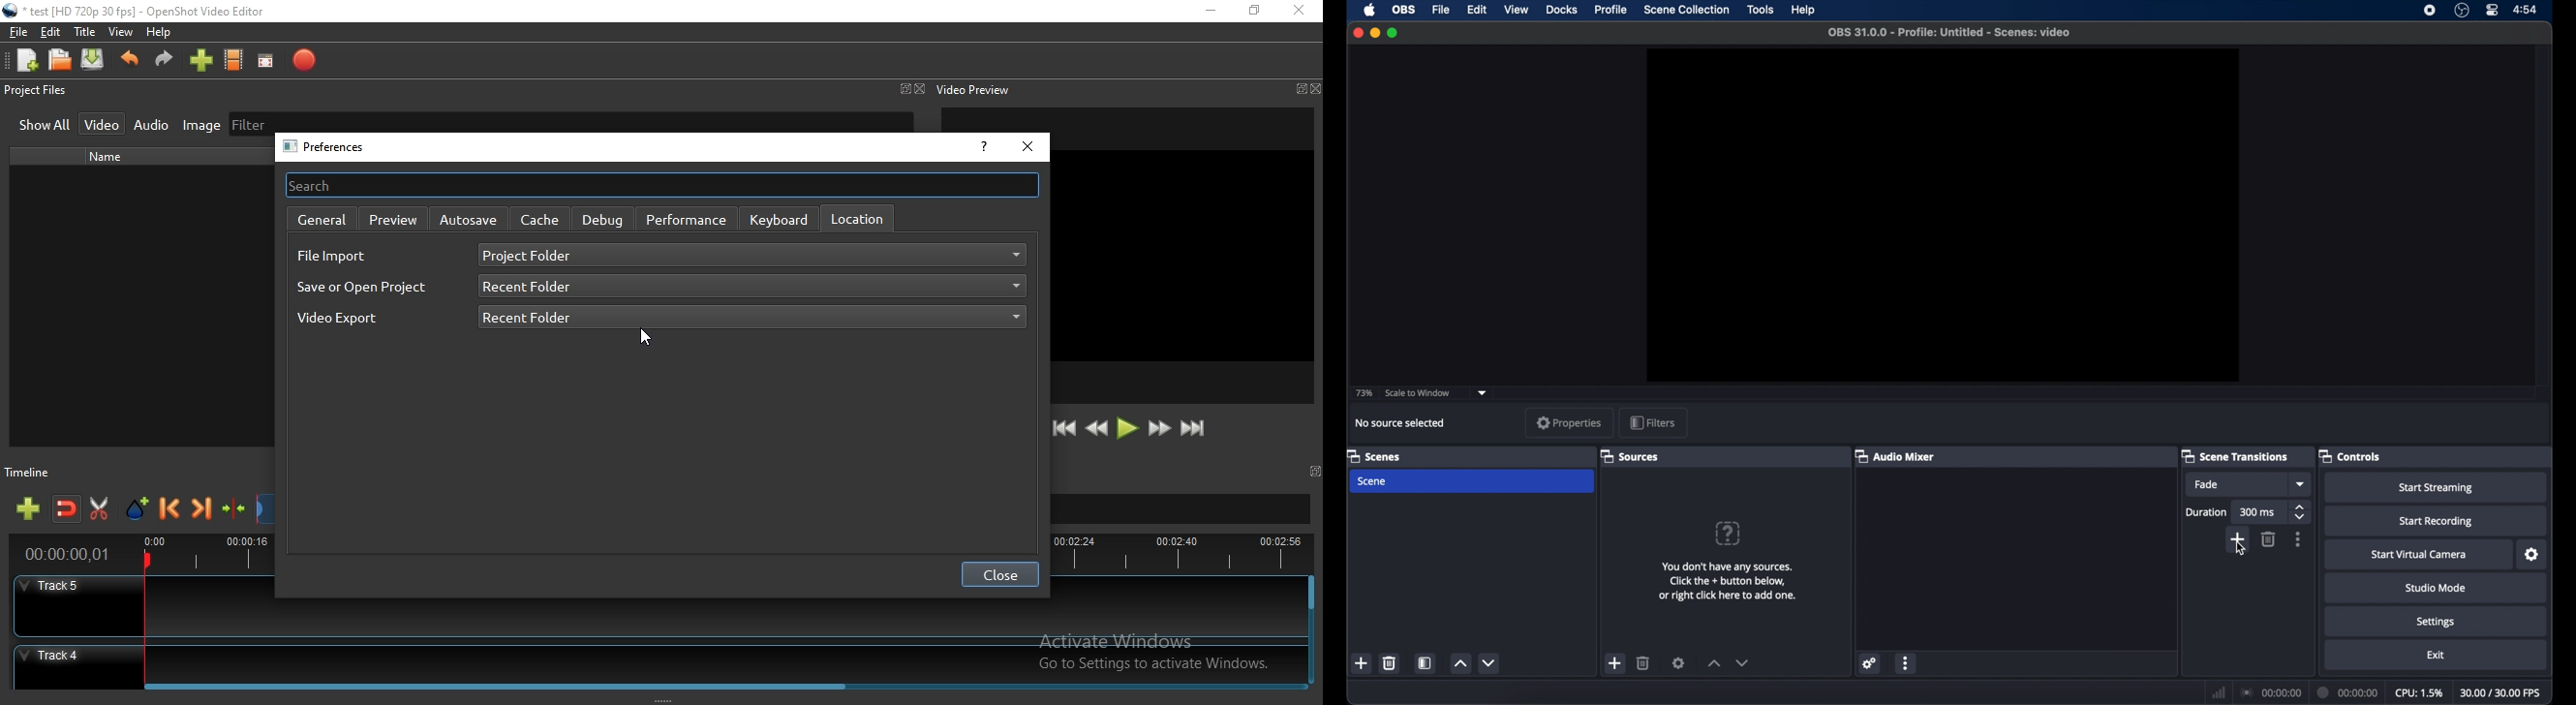 Image resolution: width=2576 pixels, height=728 pixels. Describe the element at coordinates (362, 287) in the screenshot. I see `save as open project` at that location.